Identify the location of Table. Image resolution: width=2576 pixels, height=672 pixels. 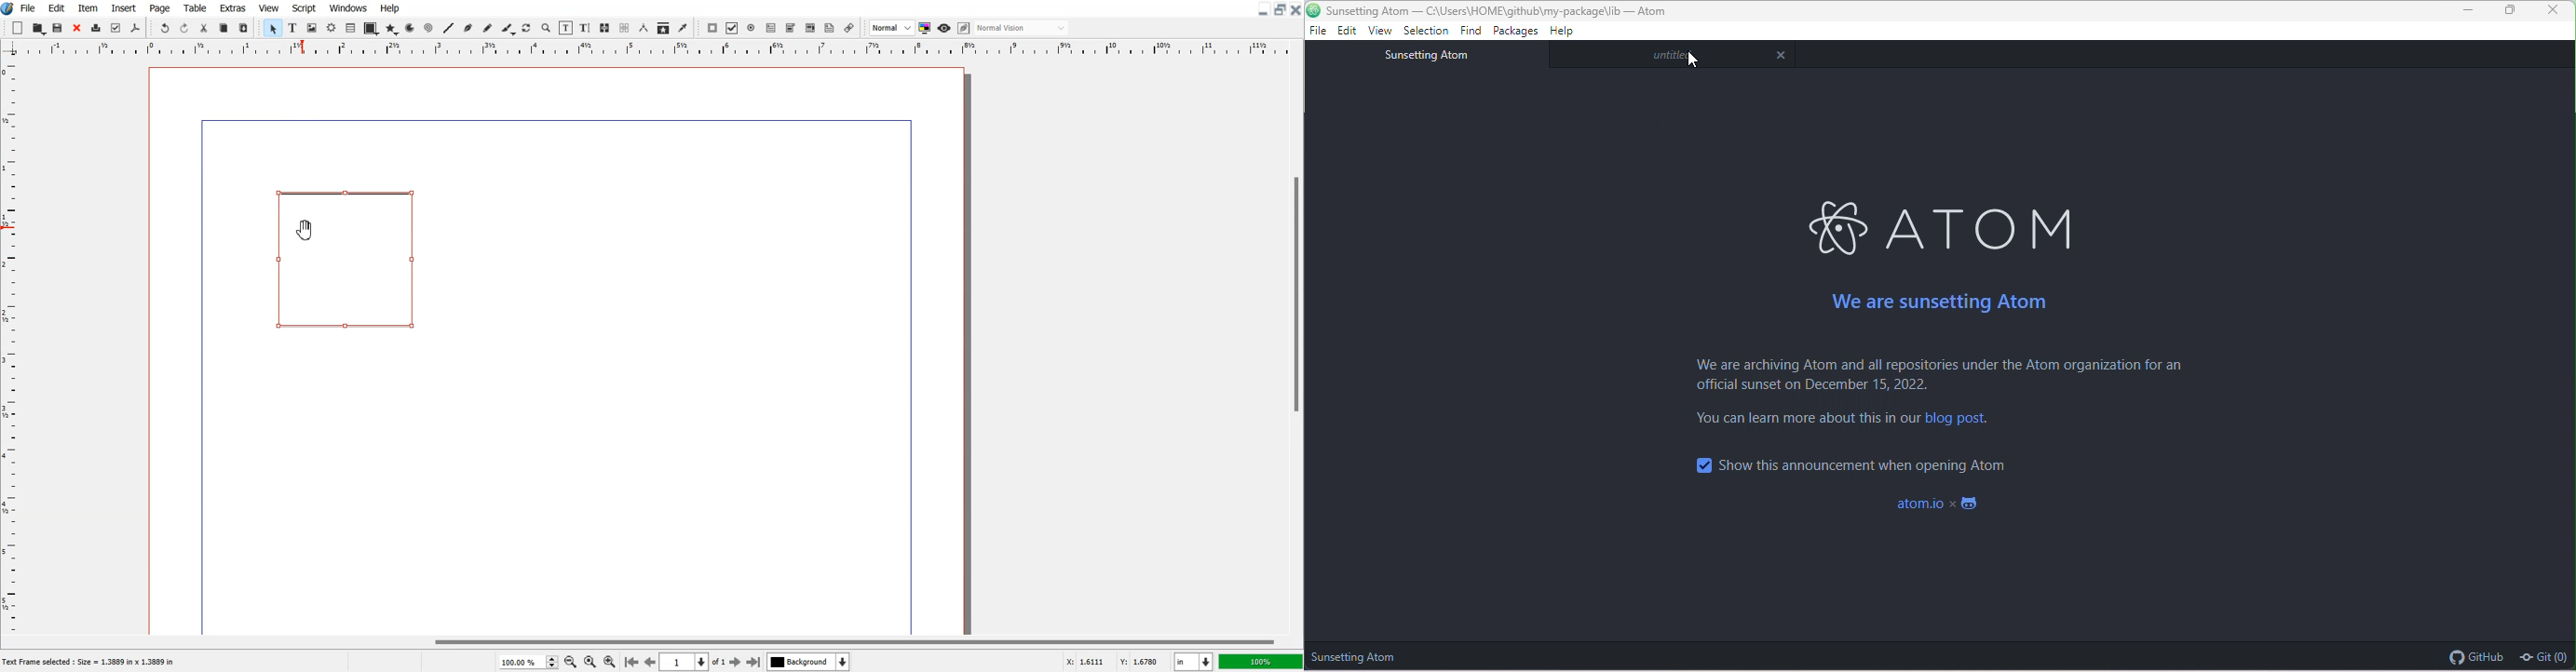
(196, 7).